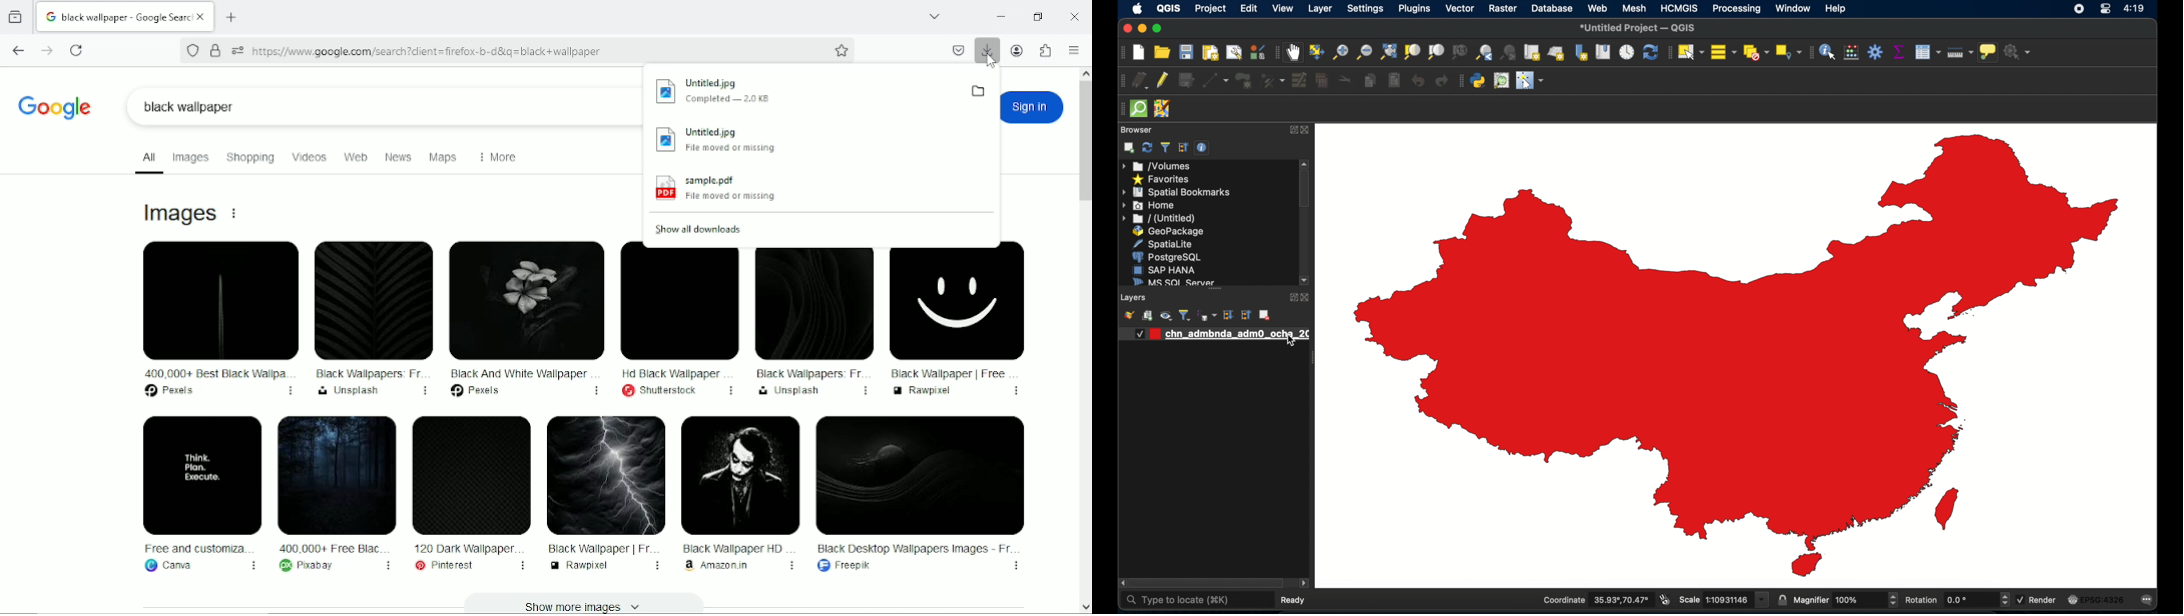 The image size is (2184, 616). I want to click on Show more images, so click(593, 606).